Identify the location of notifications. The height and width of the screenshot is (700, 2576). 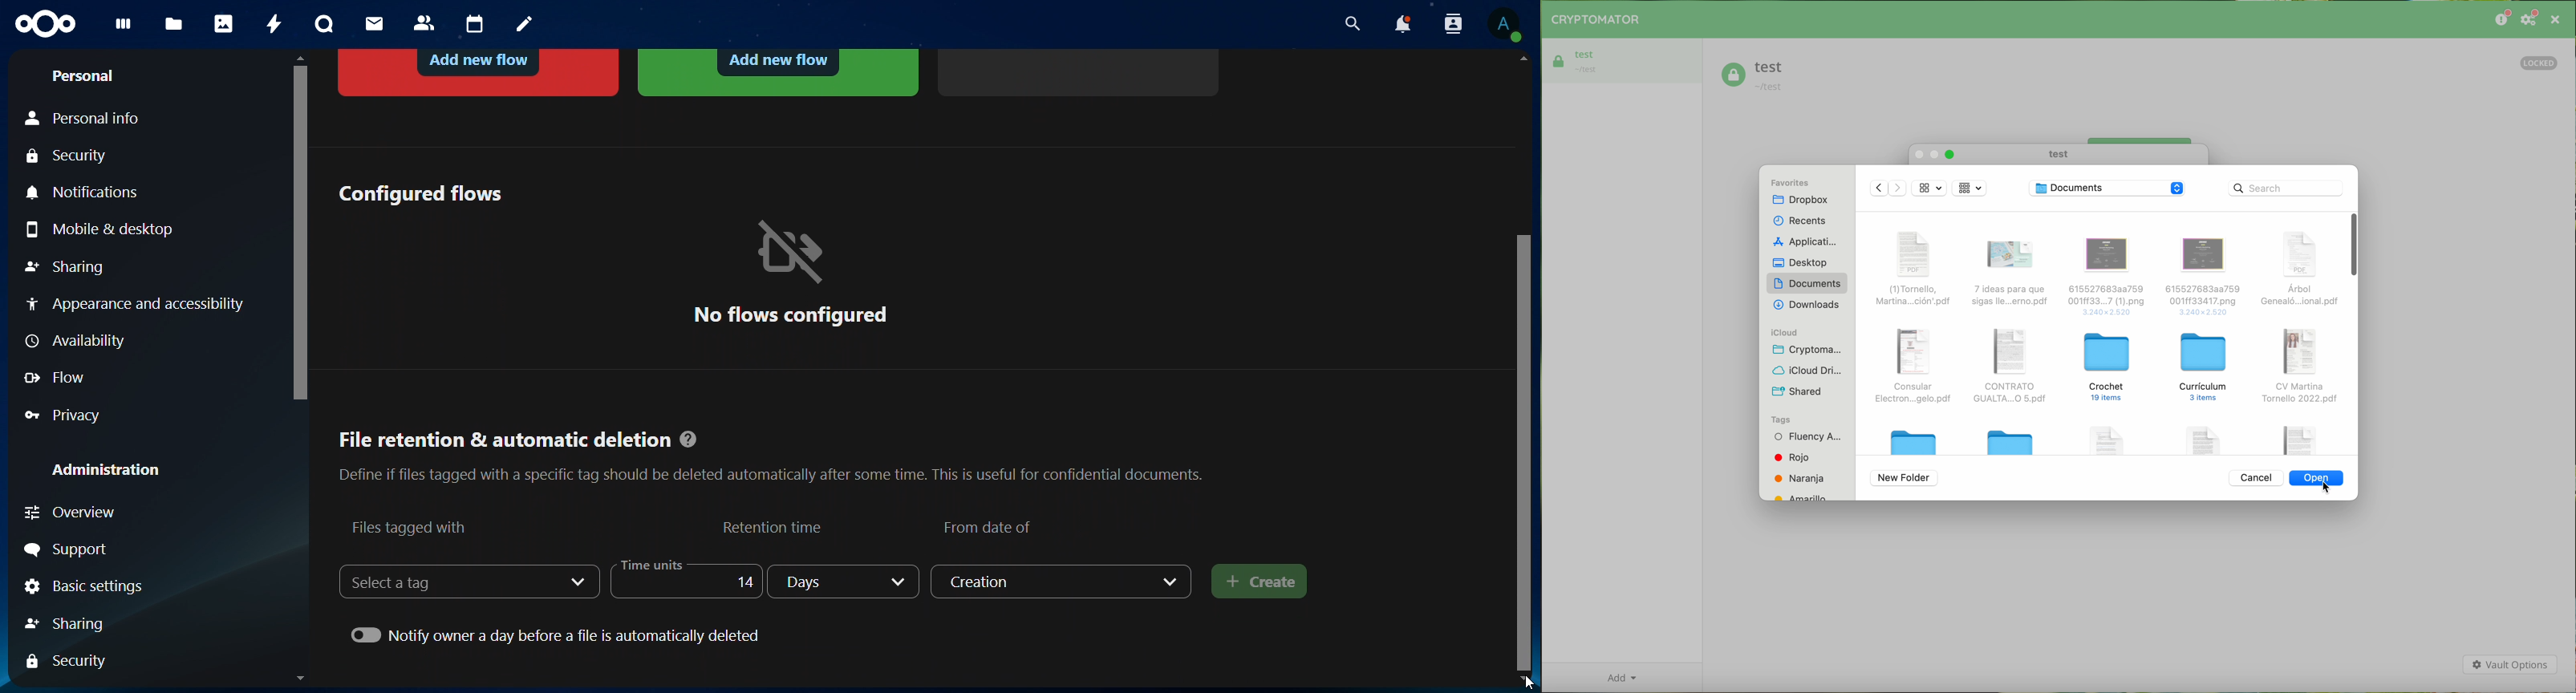
(87, 193).